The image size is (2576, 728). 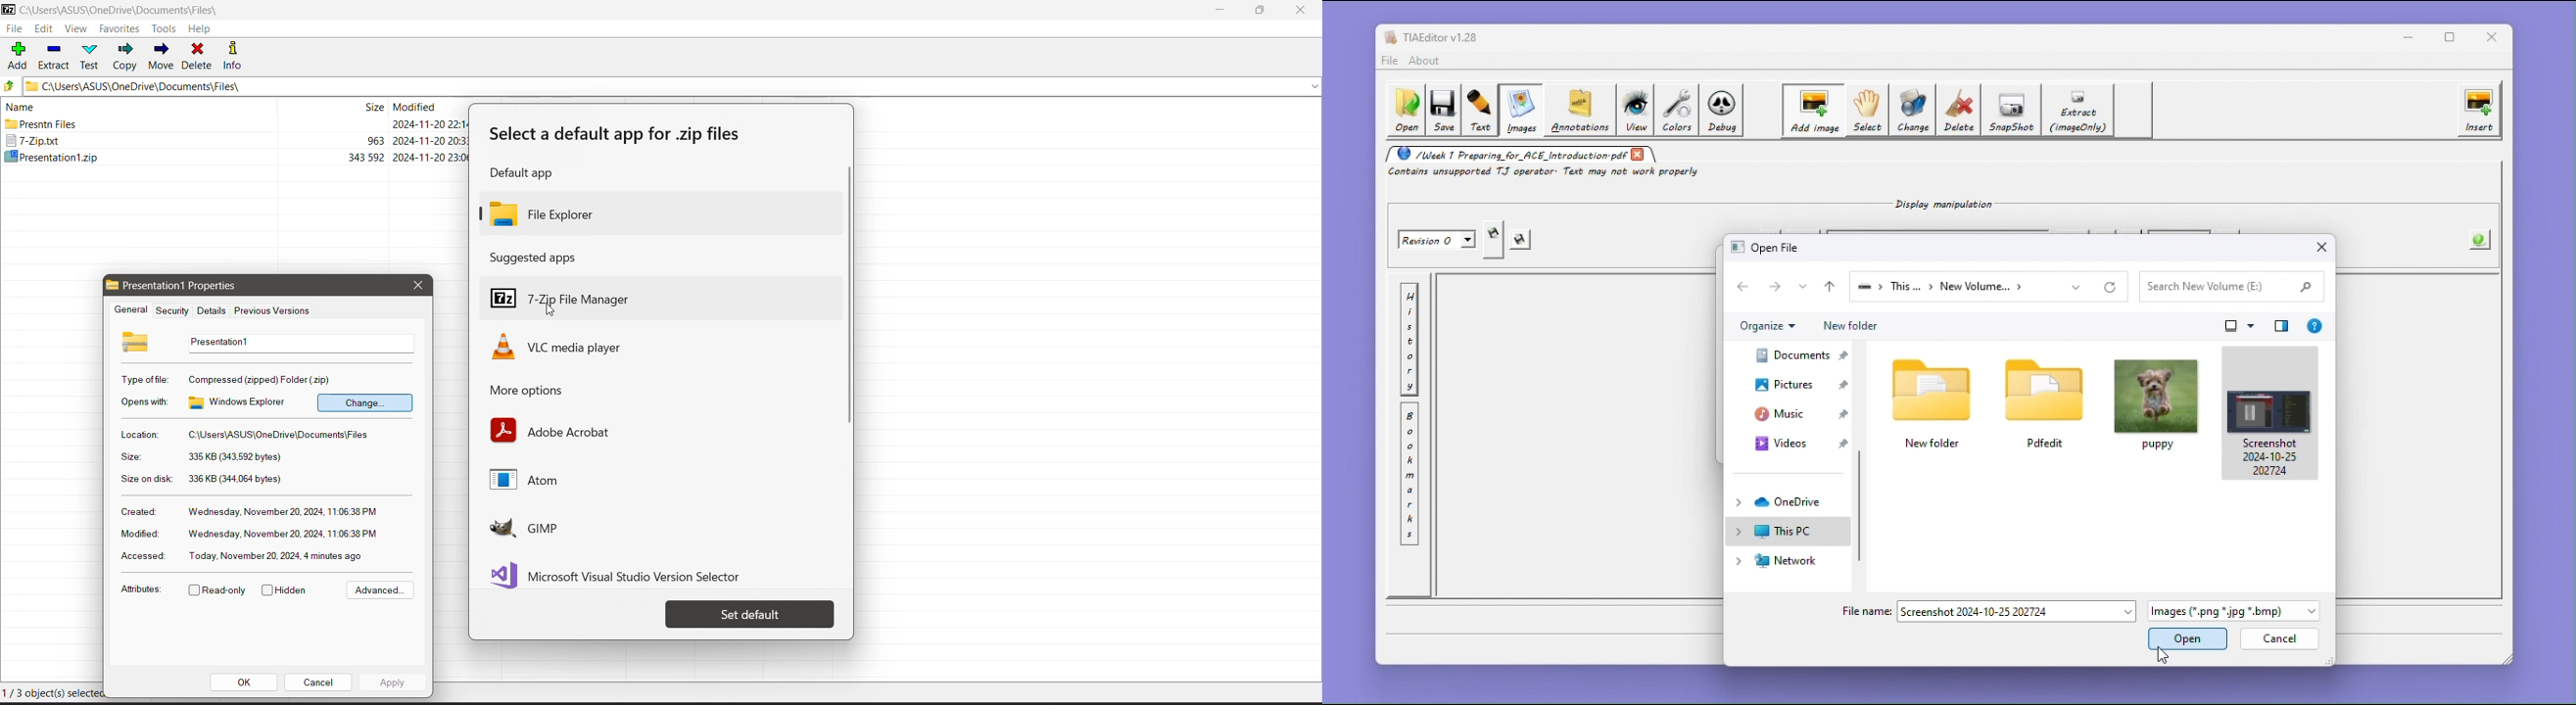 What do you see at coordinates (283, 534) in the screenshot?
I see `Modified Day, Date, Year and time` at bounding box center [283, 534].